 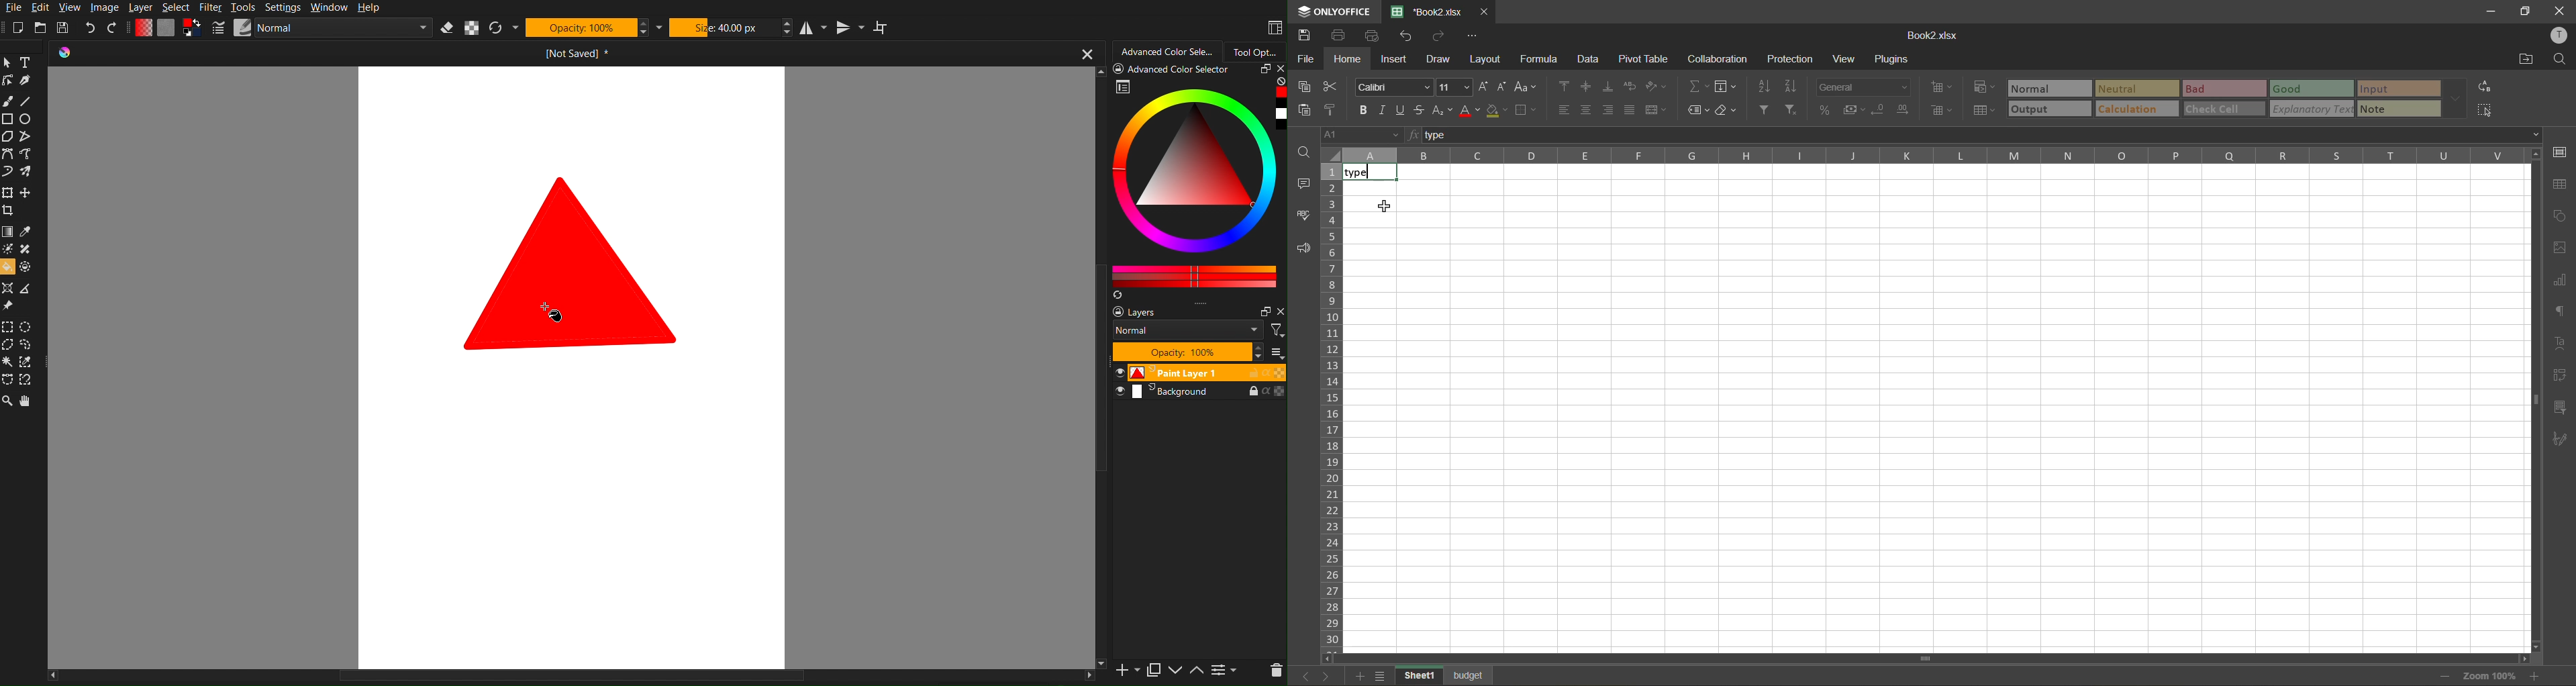 I want to click on Brush Settings, so click(x=323, y=29).